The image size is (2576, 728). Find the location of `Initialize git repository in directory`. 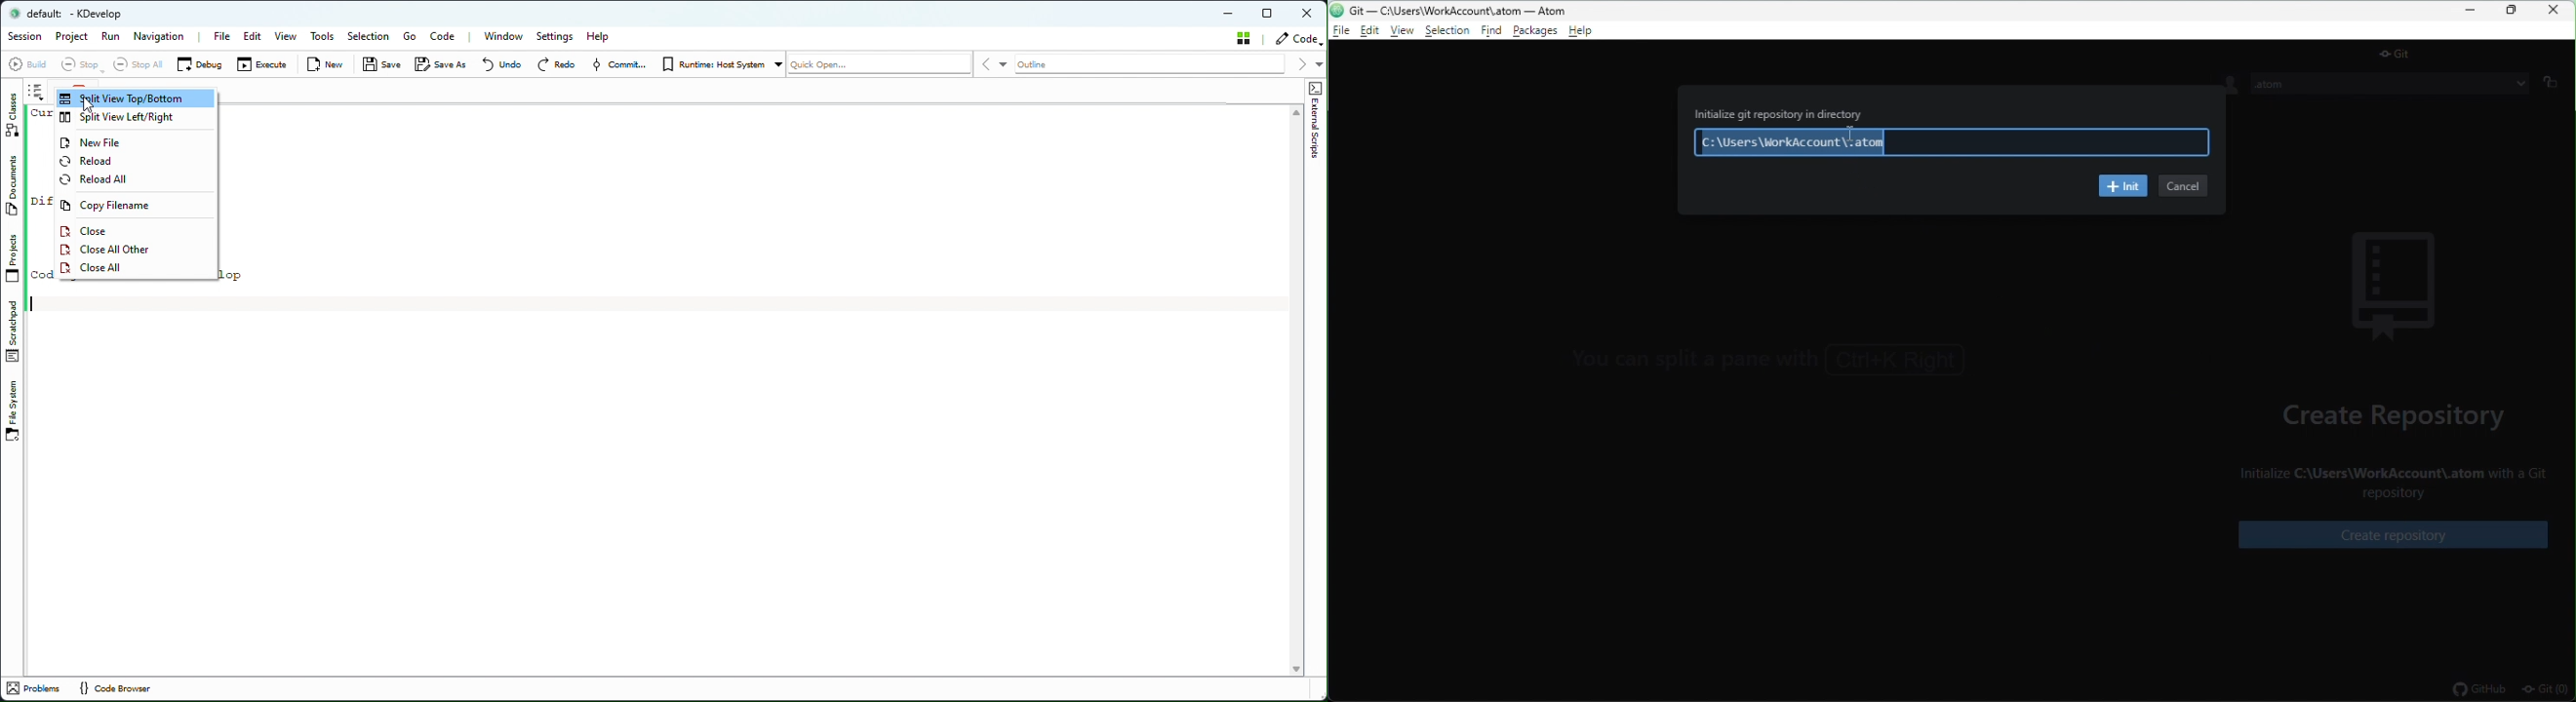

Initialize git repository in directory is located at coordinates (1779, 110).